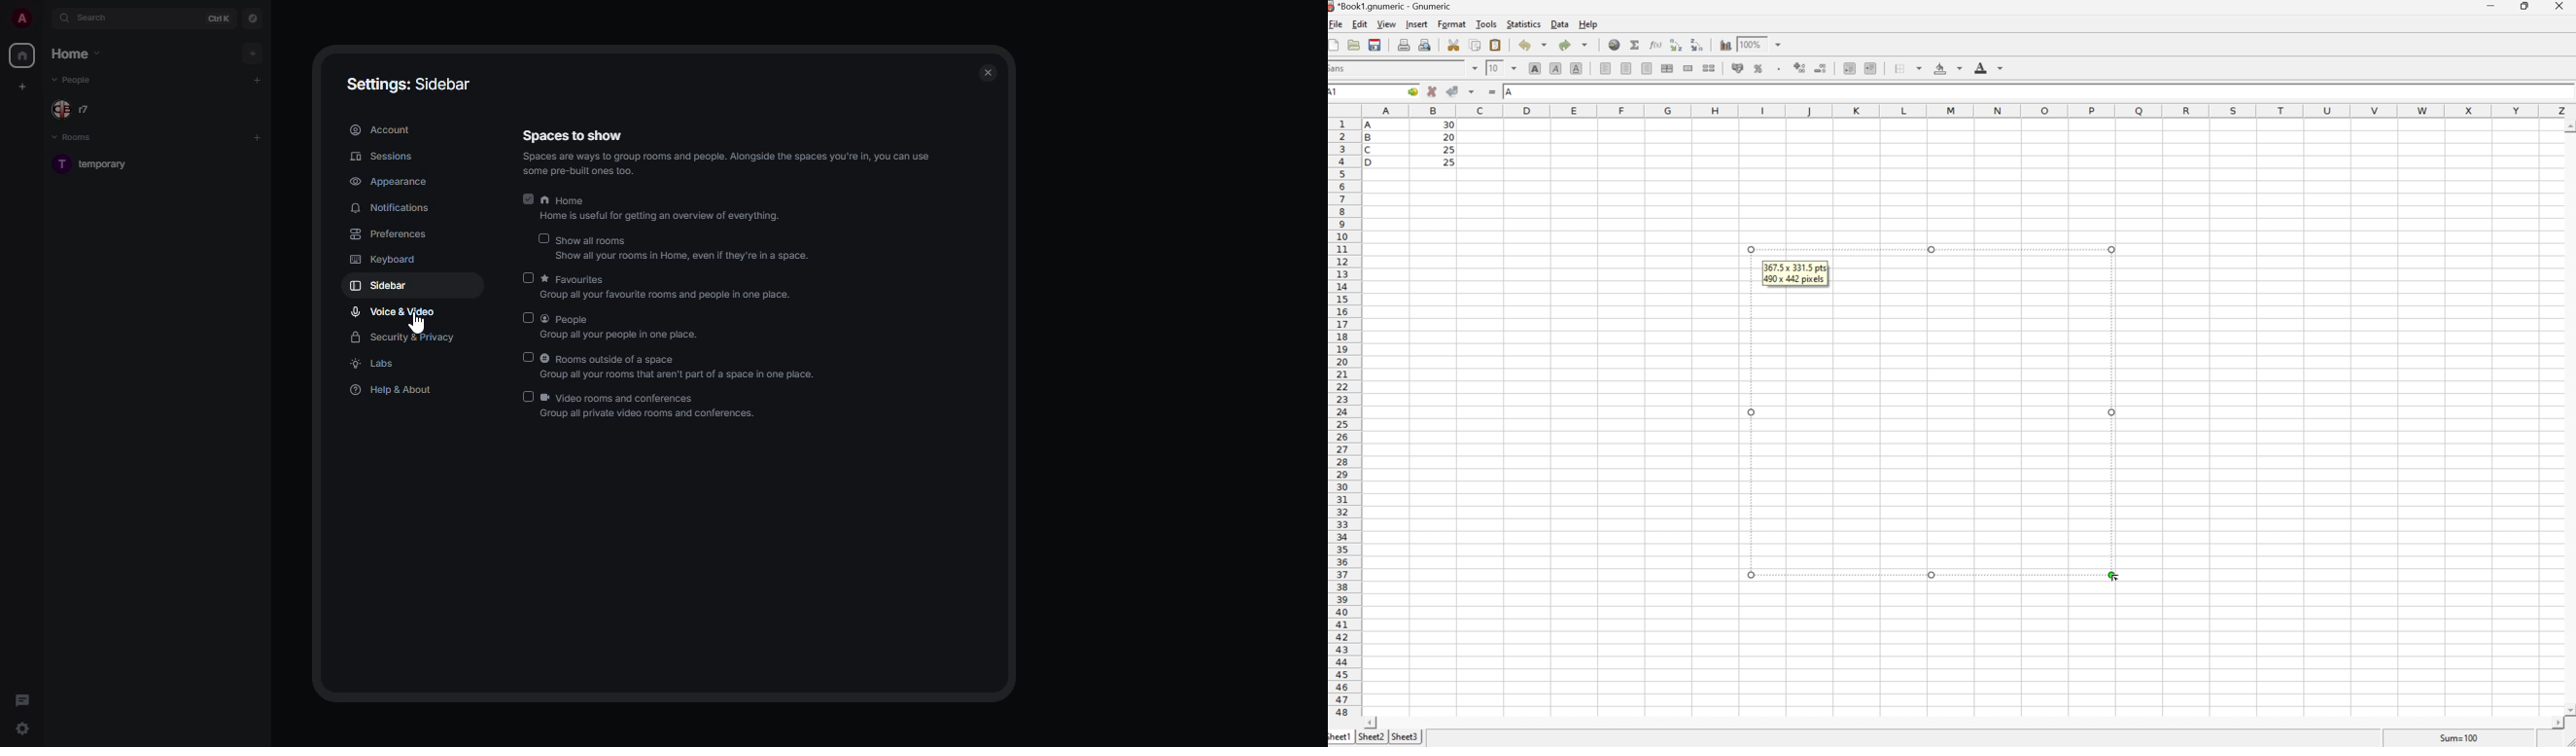 The image size is (2576, 756). I want to click on Increase number of decimals displayed, so click(1800, 69).